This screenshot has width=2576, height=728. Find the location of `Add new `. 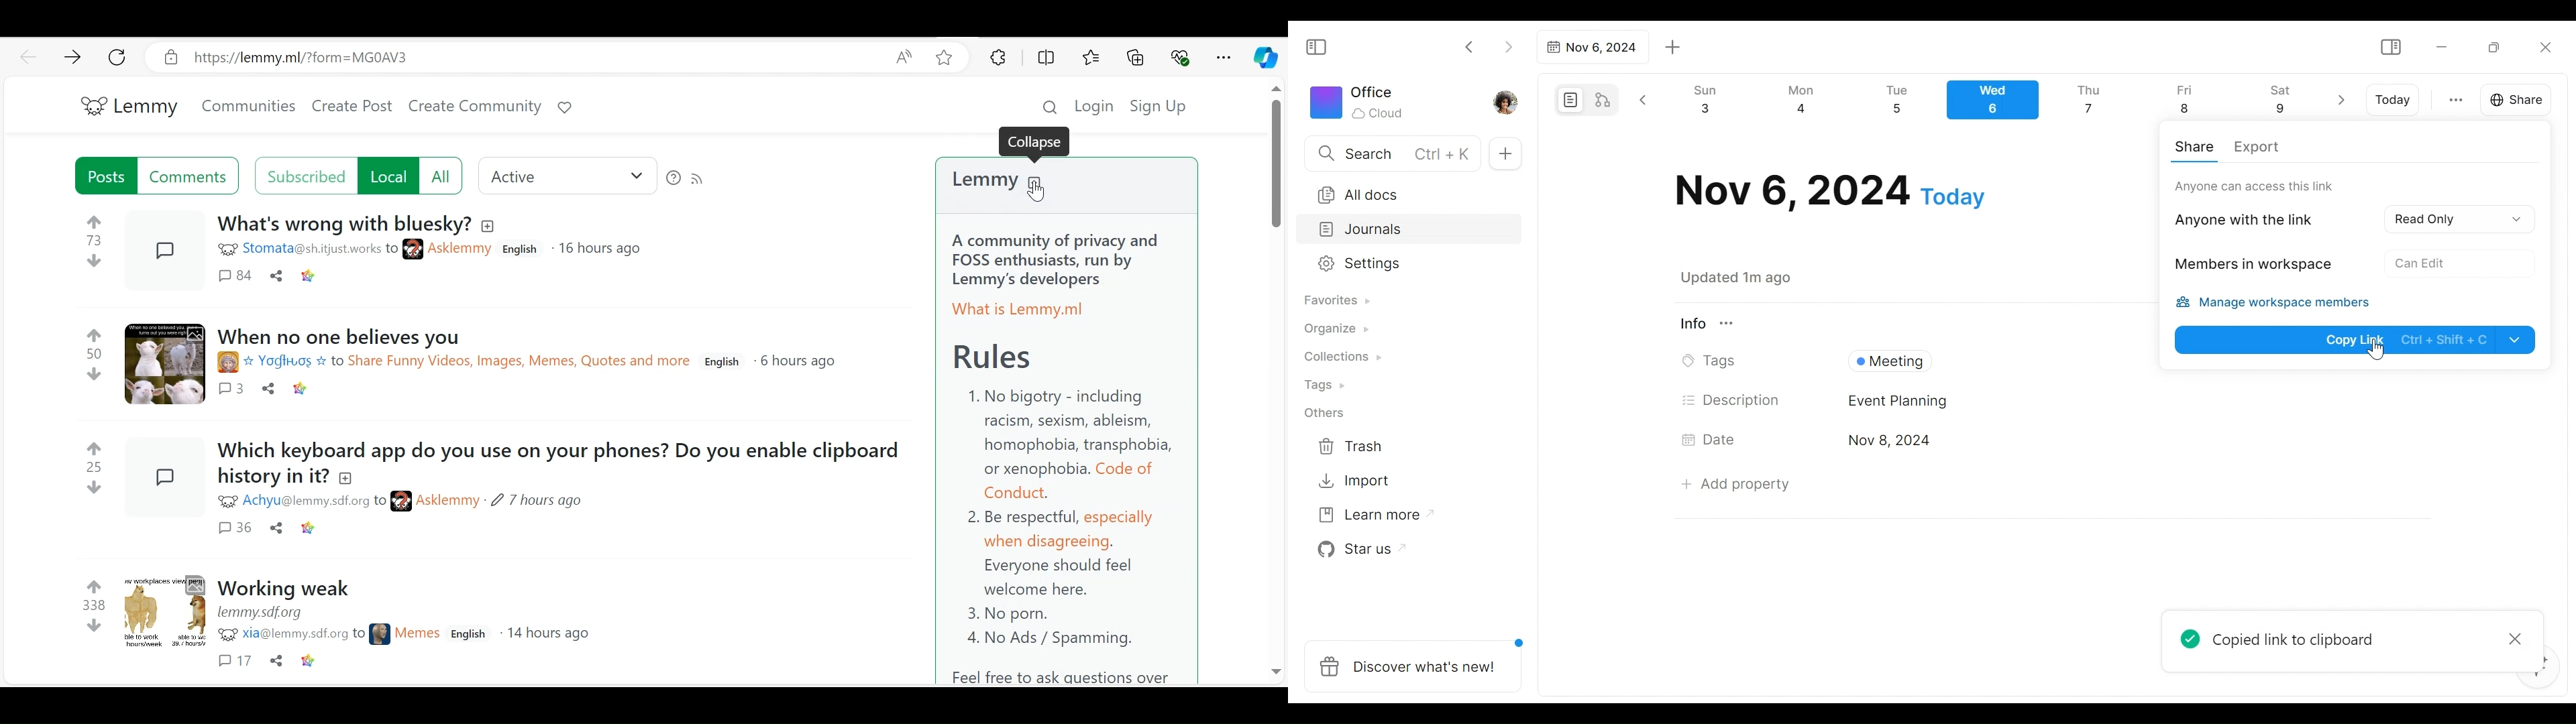

Add new  is located at coordinates (1504, 154).